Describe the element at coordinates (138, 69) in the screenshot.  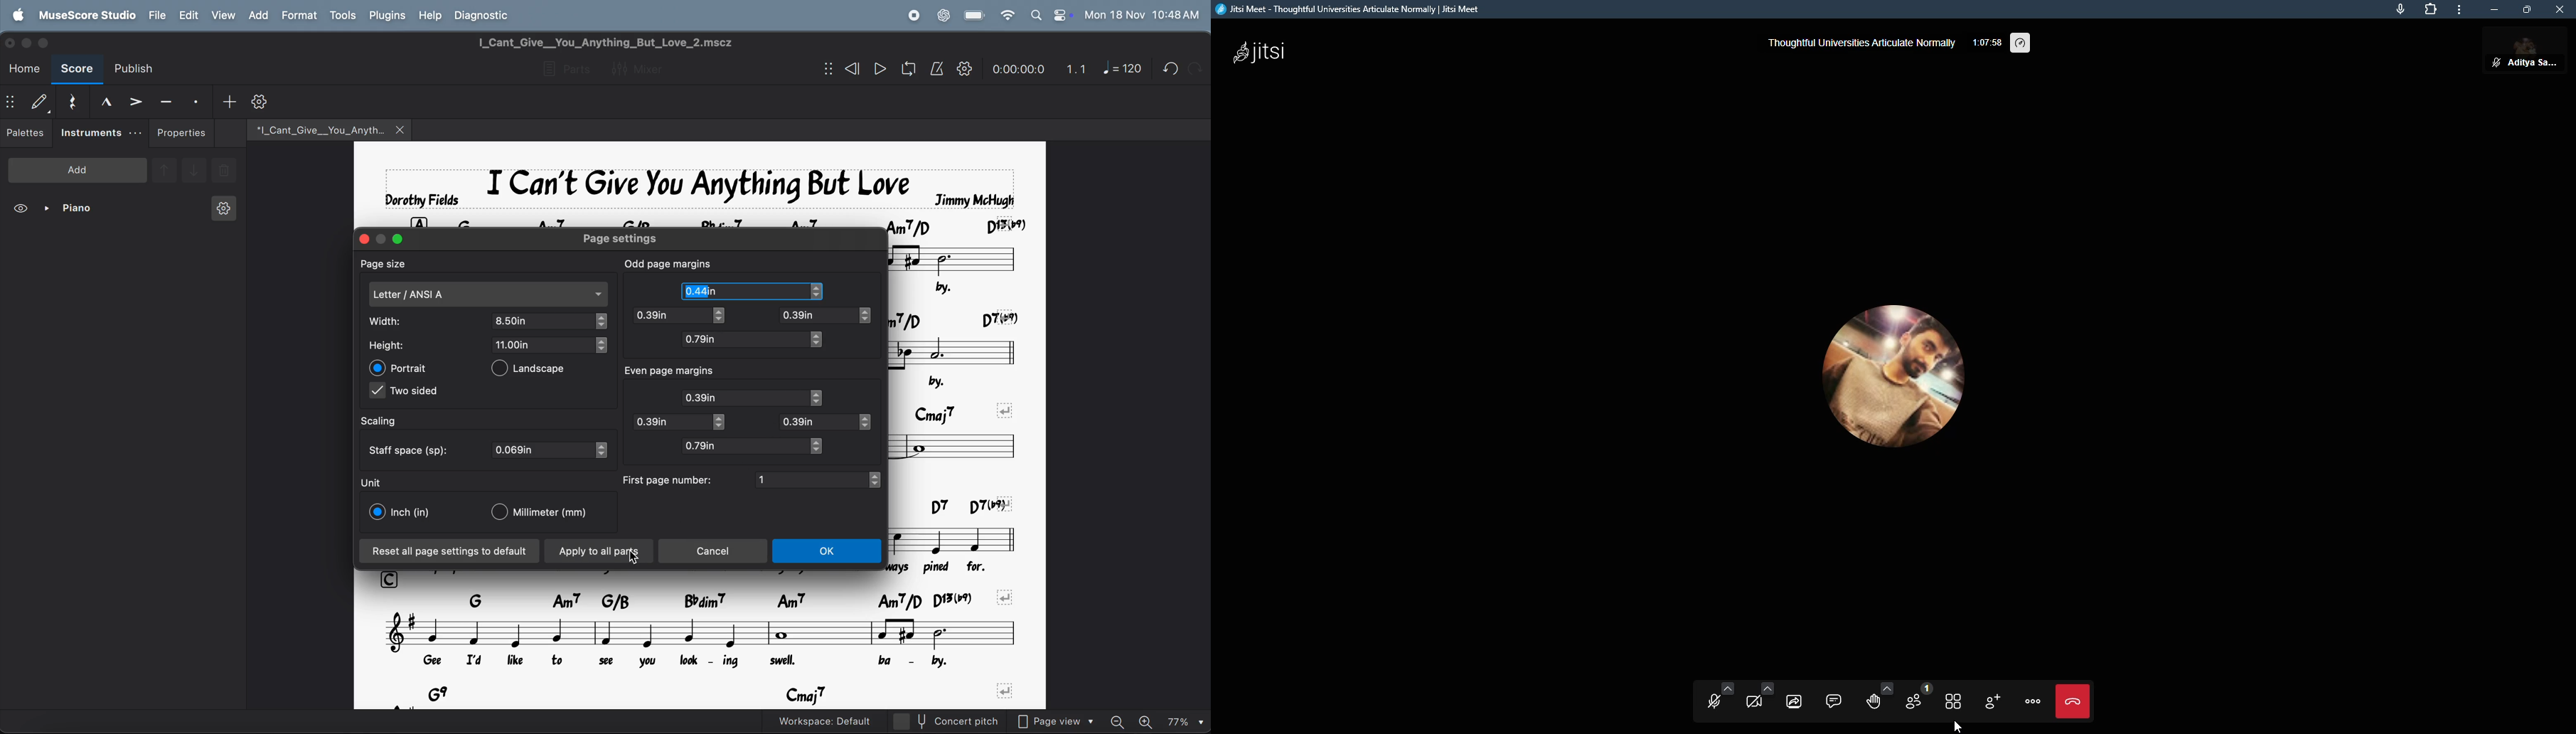
I see `publish` at that location.